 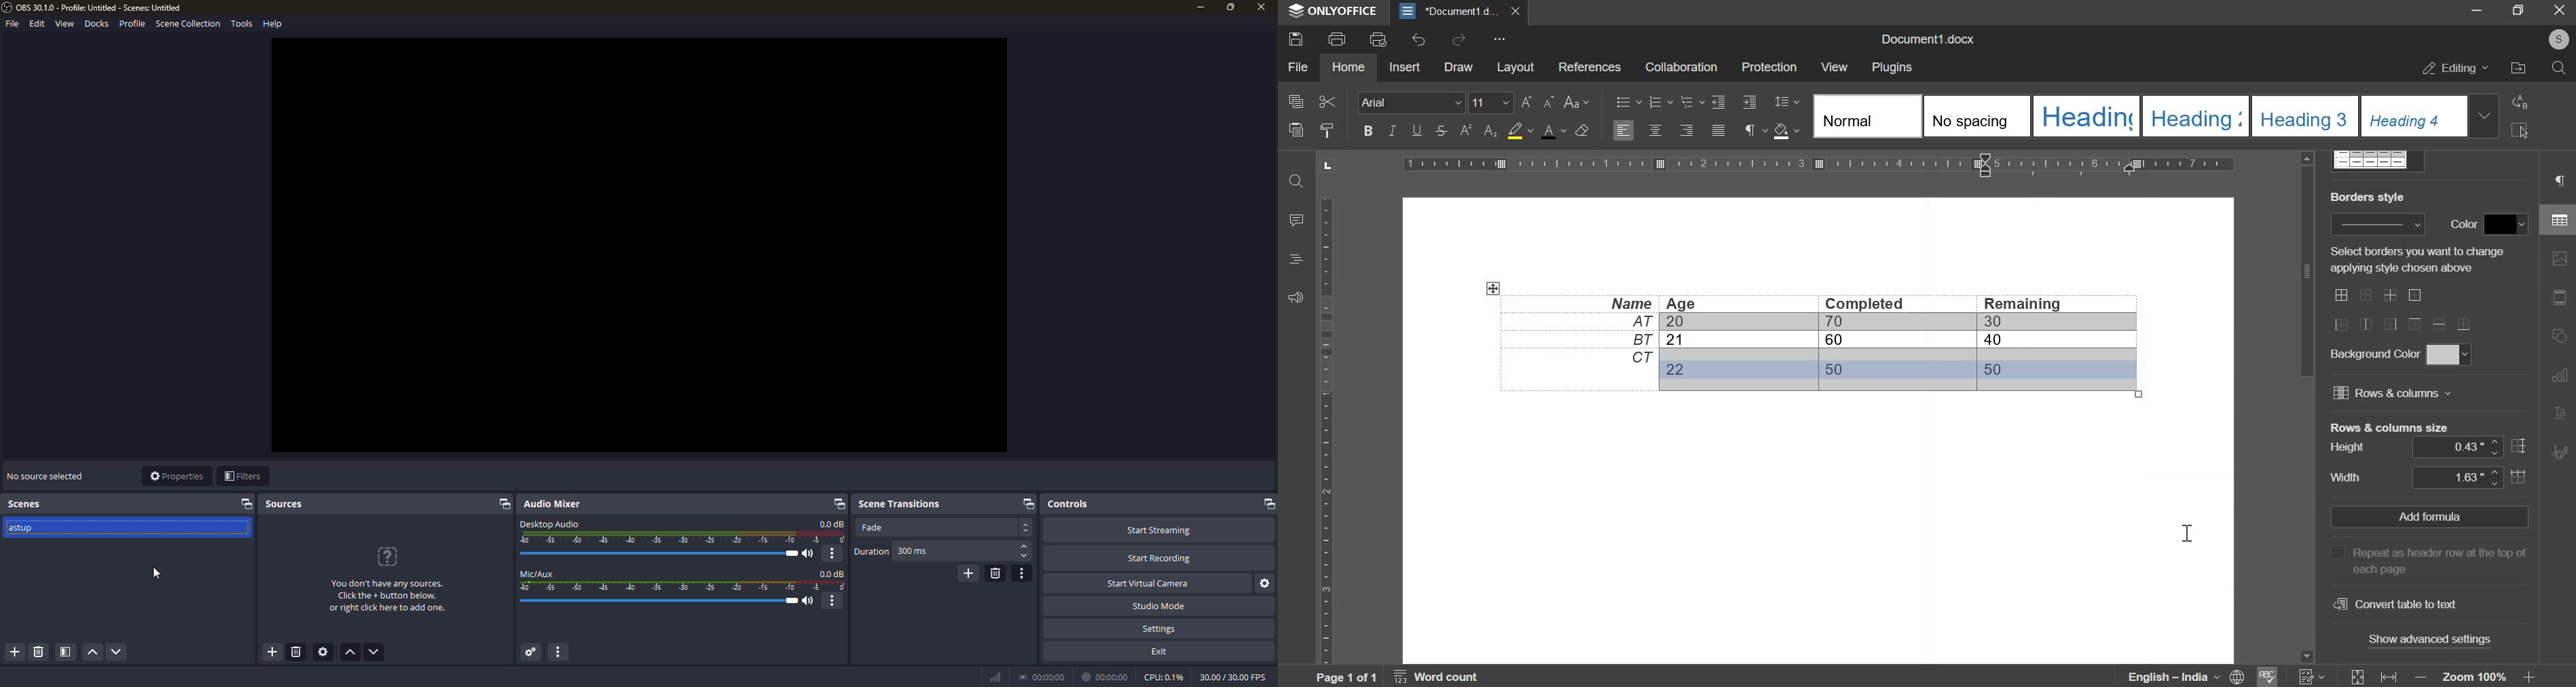 I want to click on scene transitions, so click(x=900, y=502).